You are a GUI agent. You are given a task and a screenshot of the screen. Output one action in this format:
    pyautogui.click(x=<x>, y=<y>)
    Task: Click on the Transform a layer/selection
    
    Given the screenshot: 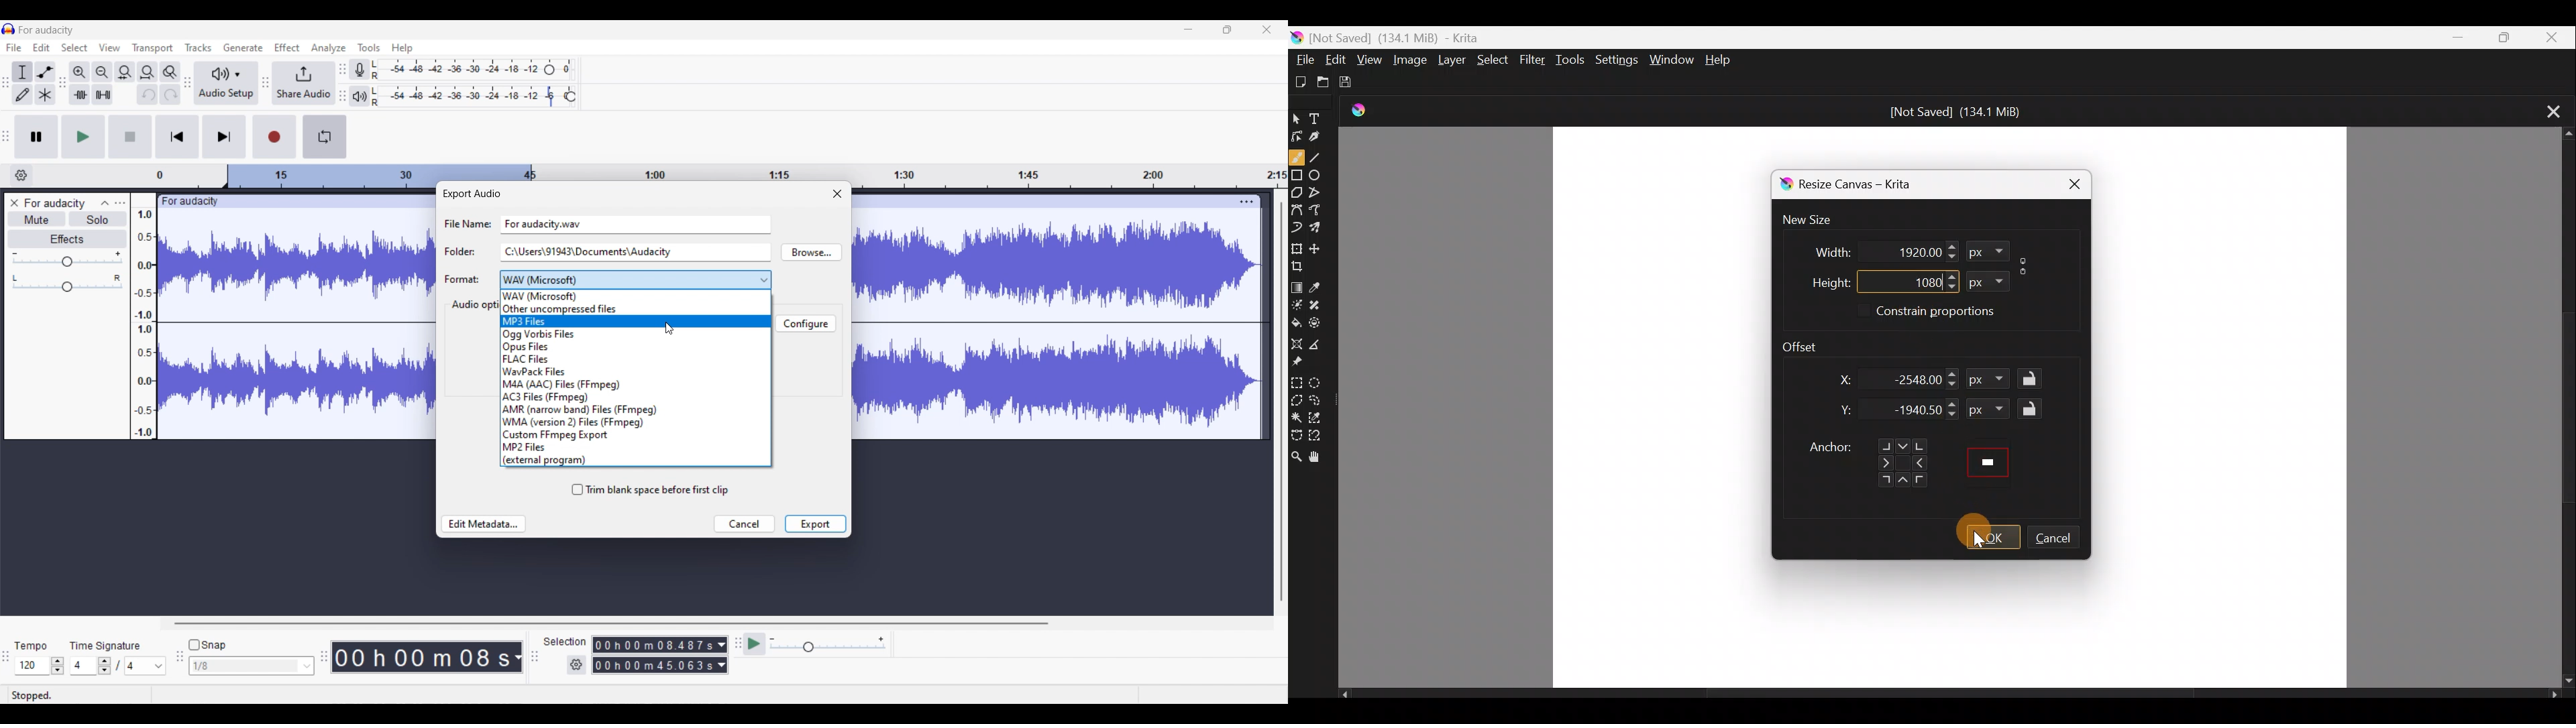 What is the action you would take?
    pyautogui.click(x=1297, y=248)
    